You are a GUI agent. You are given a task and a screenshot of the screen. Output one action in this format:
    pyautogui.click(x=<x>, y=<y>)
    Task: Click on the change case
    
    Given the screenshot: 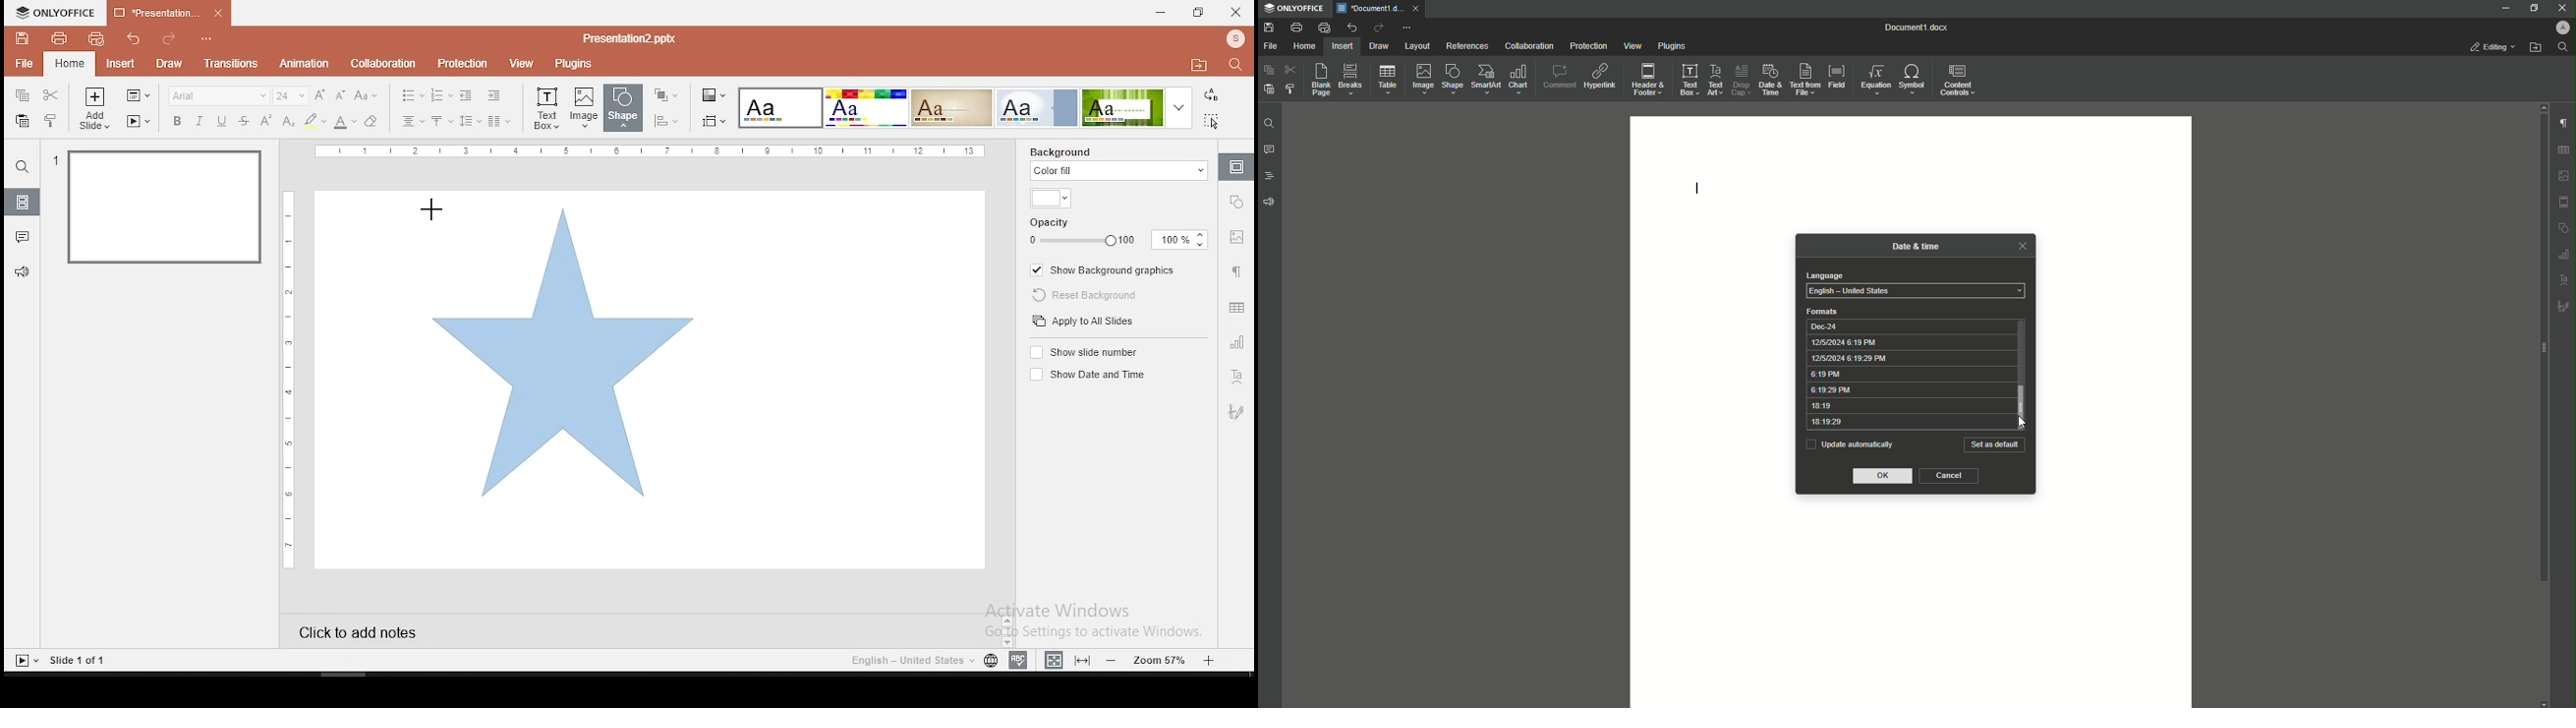 What is the action you would take?
    pyautogui.click(x=367, y=94)
    